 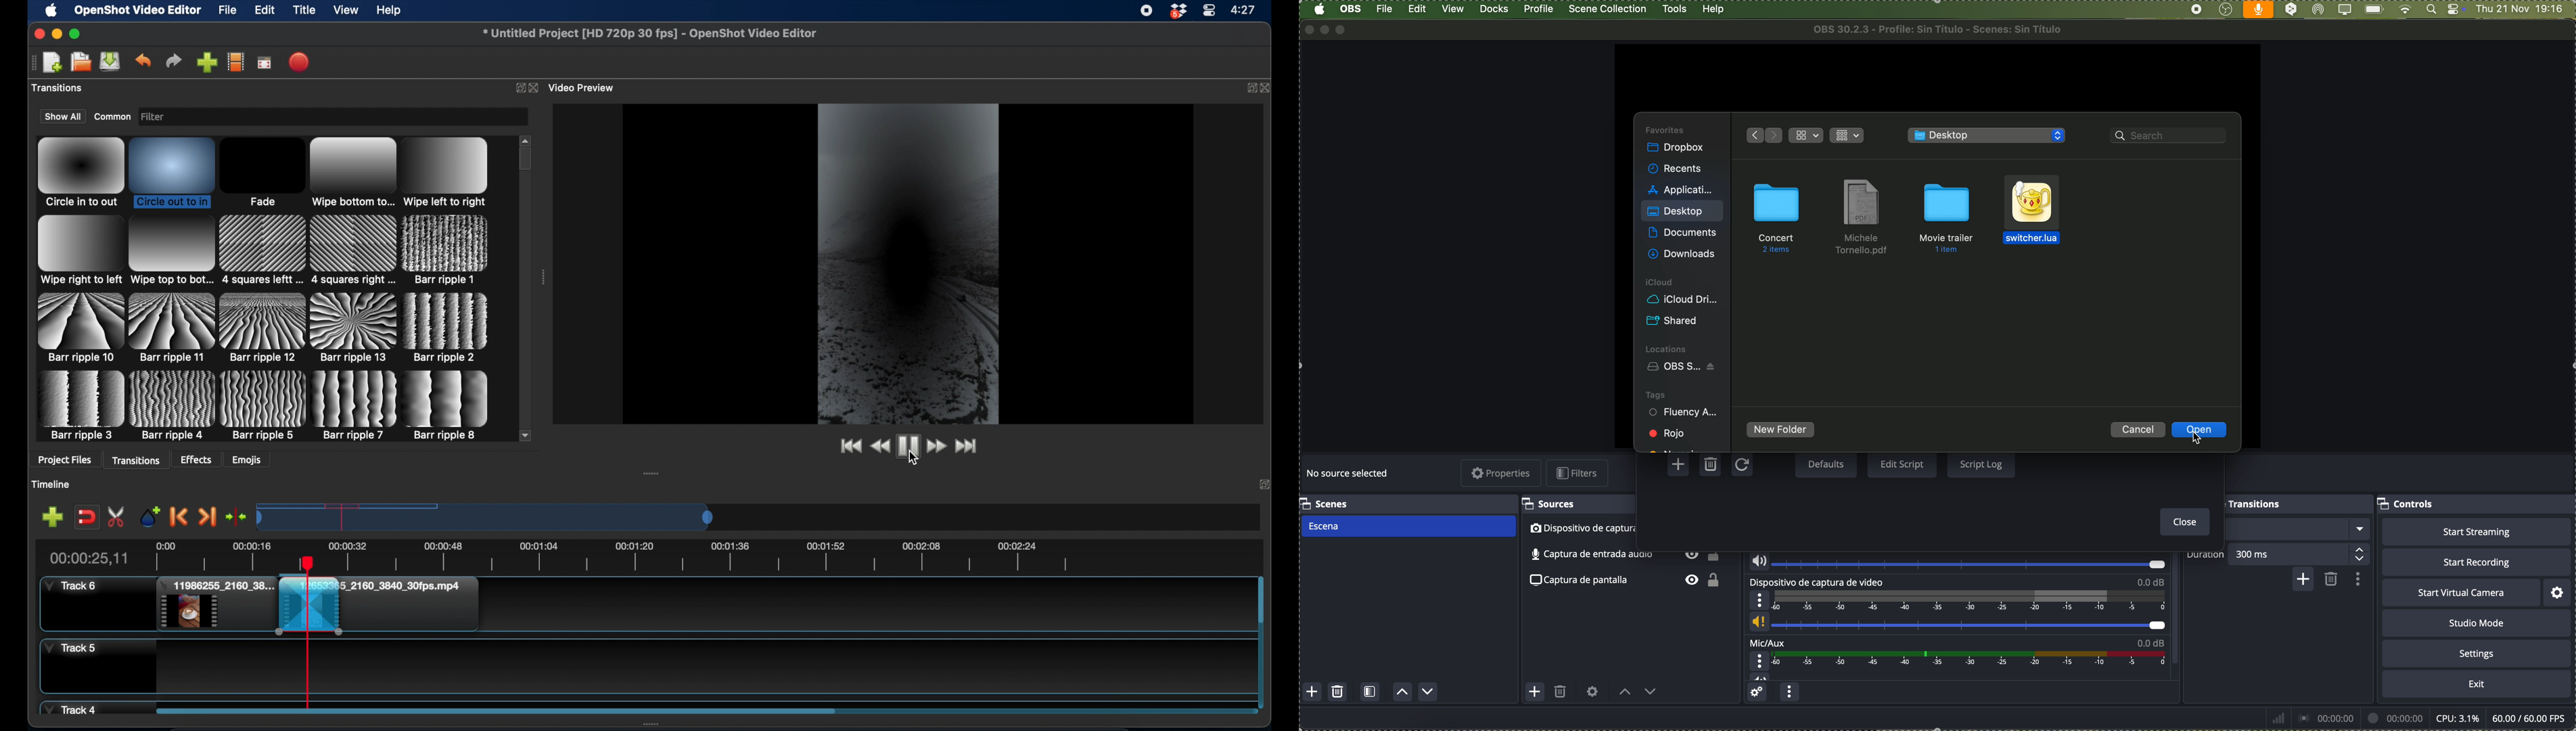 I want to click on DeepL, so click(x=2292, y=10).